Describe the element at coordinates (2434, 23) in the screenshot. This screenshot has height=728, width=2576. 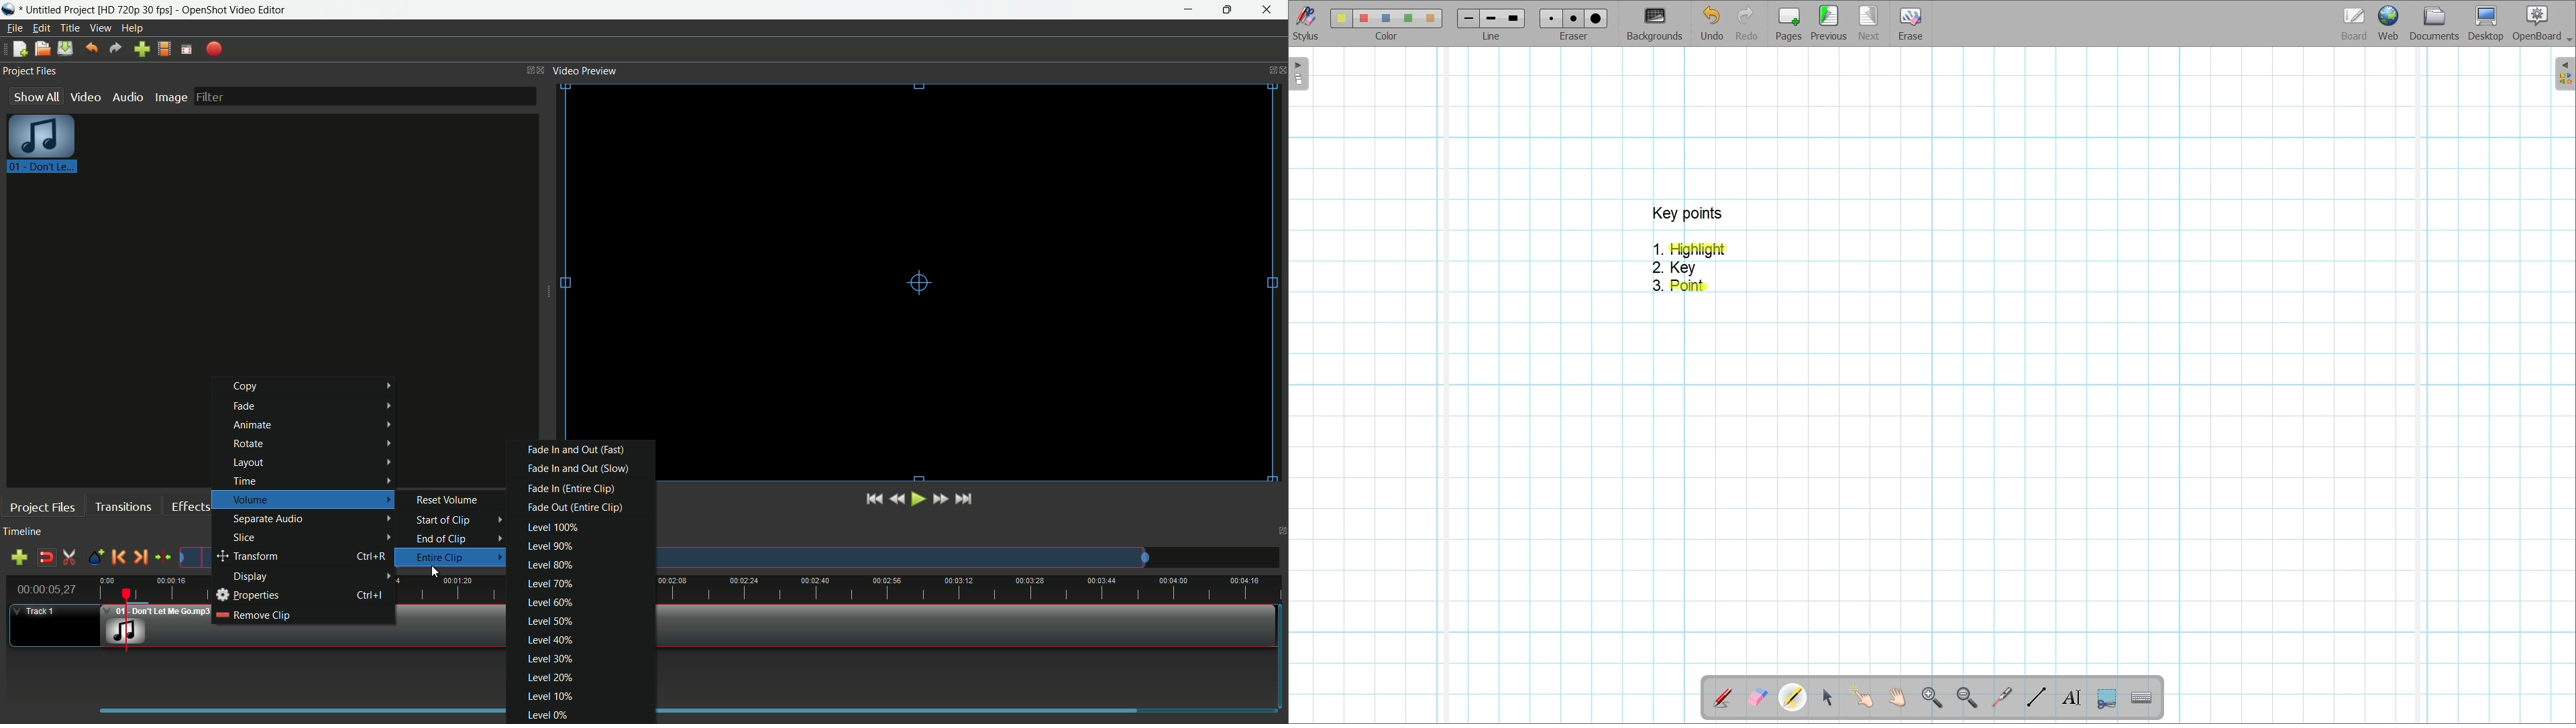
I see `Documents` at that location.